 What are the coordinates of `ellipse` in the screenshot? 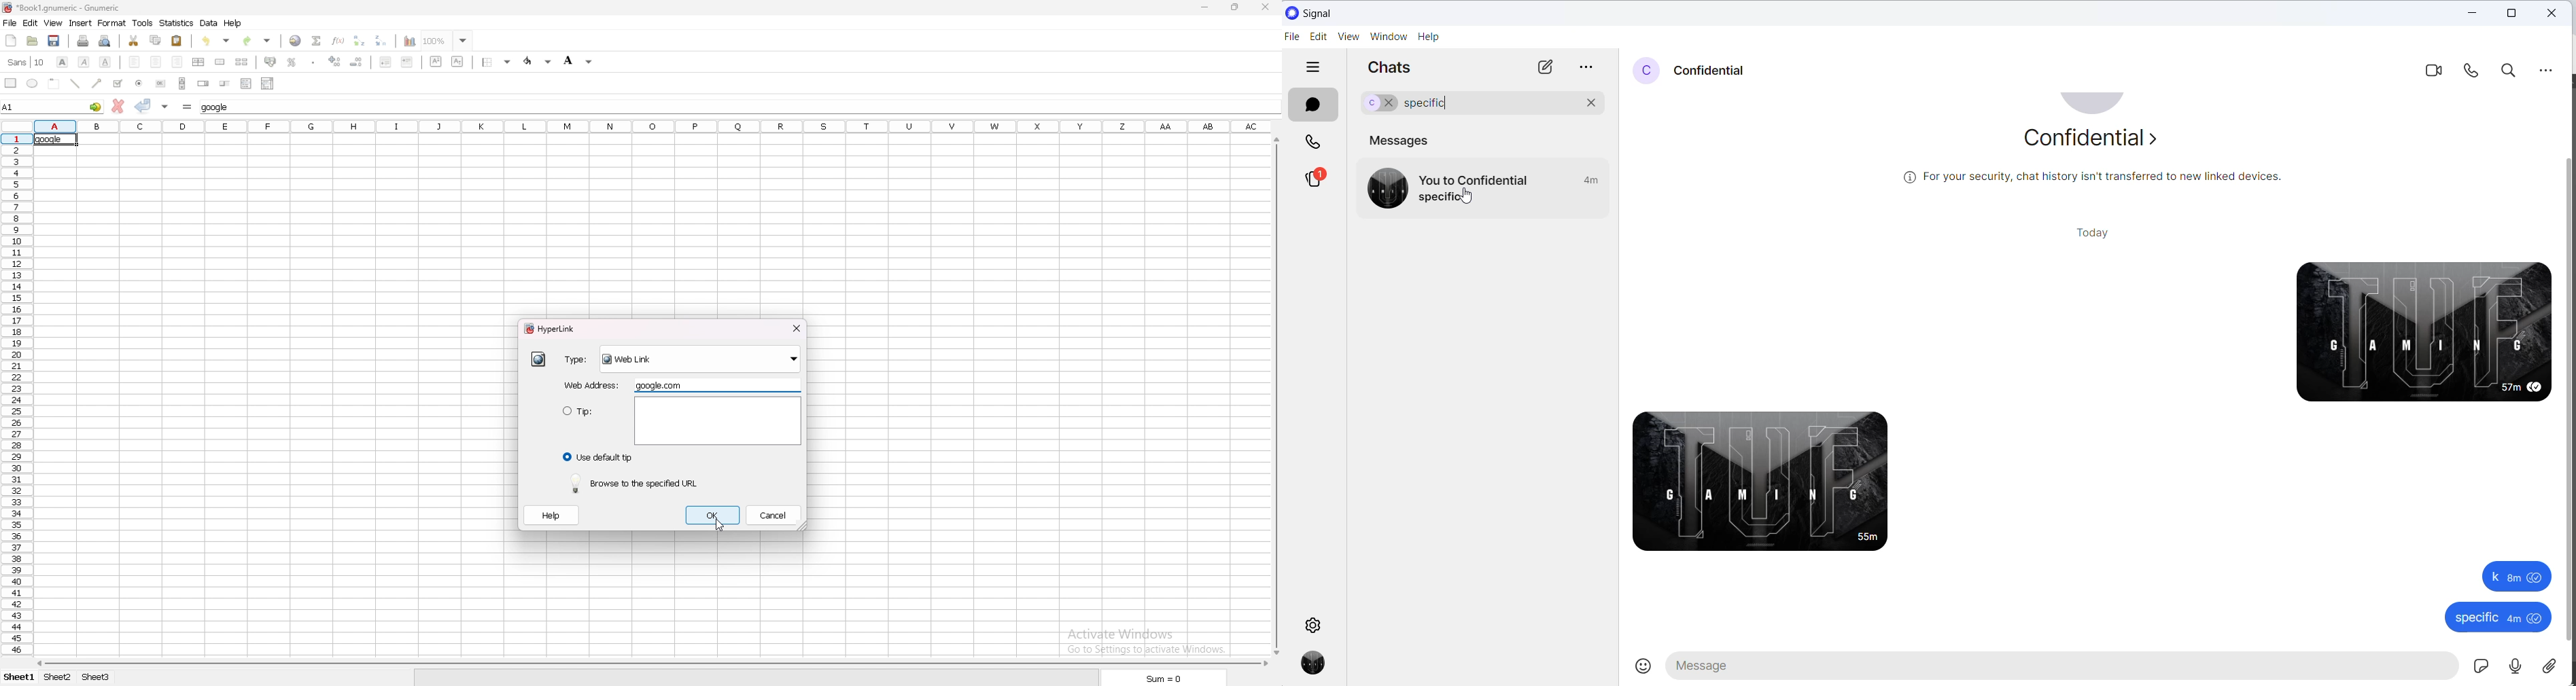 It's located at (33, 83).